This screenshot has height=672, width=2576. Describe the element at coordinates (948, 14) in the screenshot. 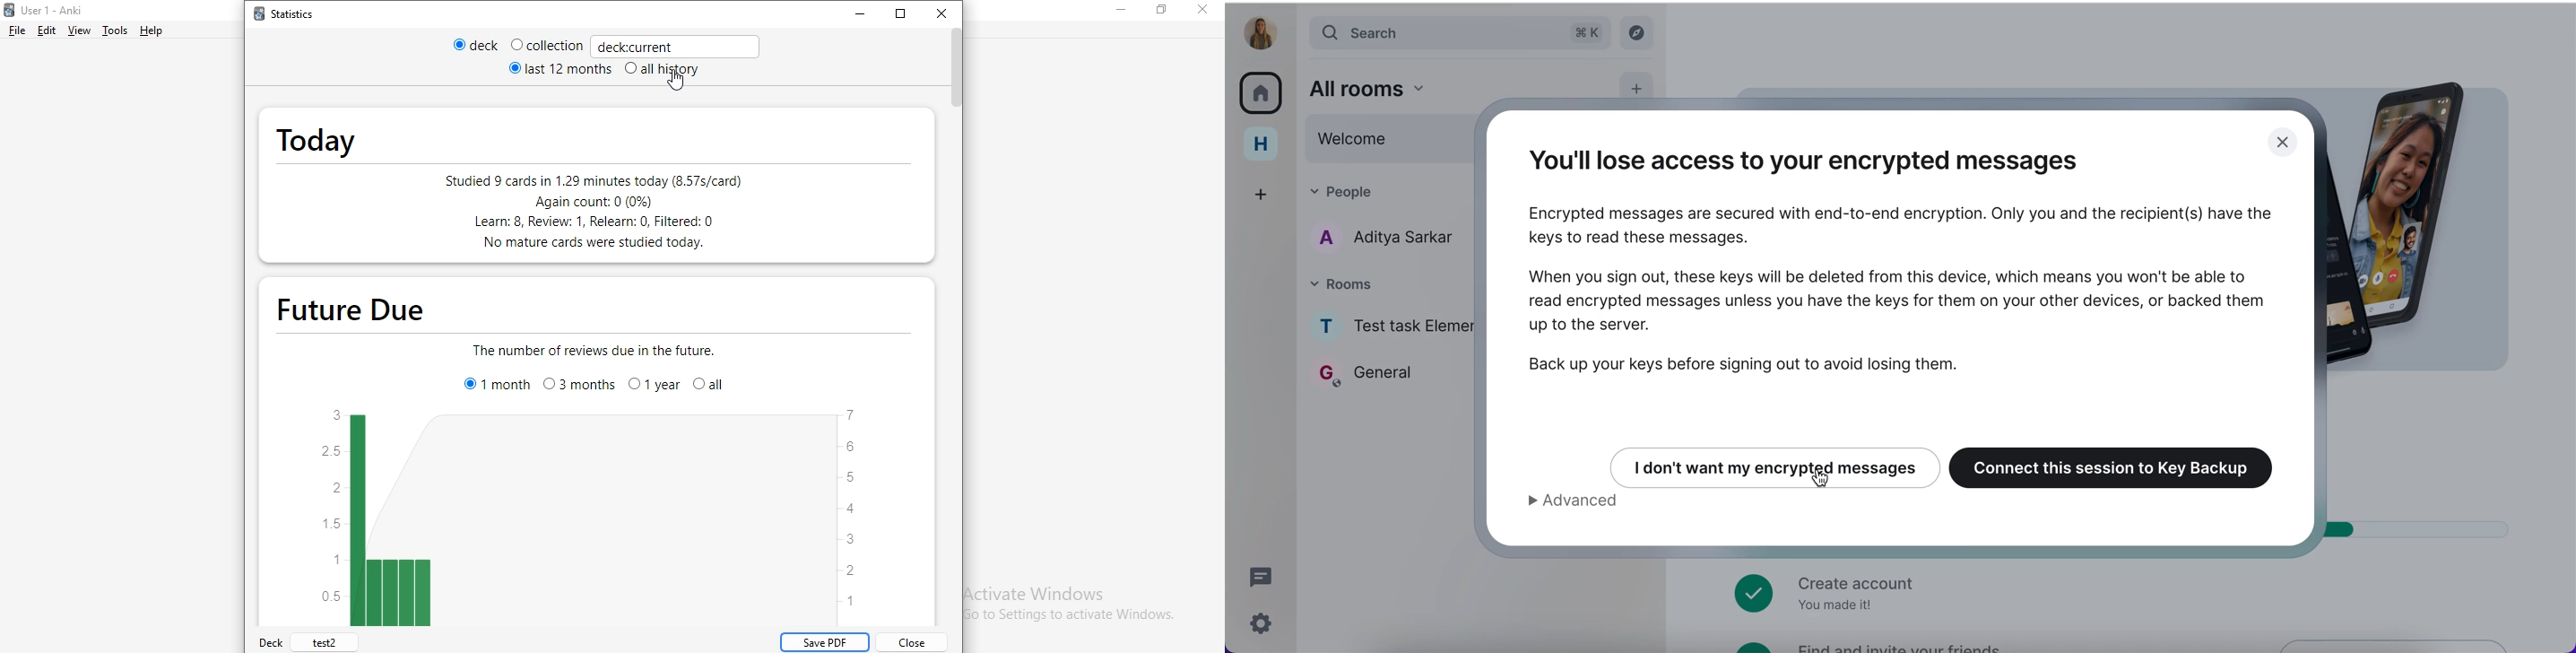

I see `close` at that location.